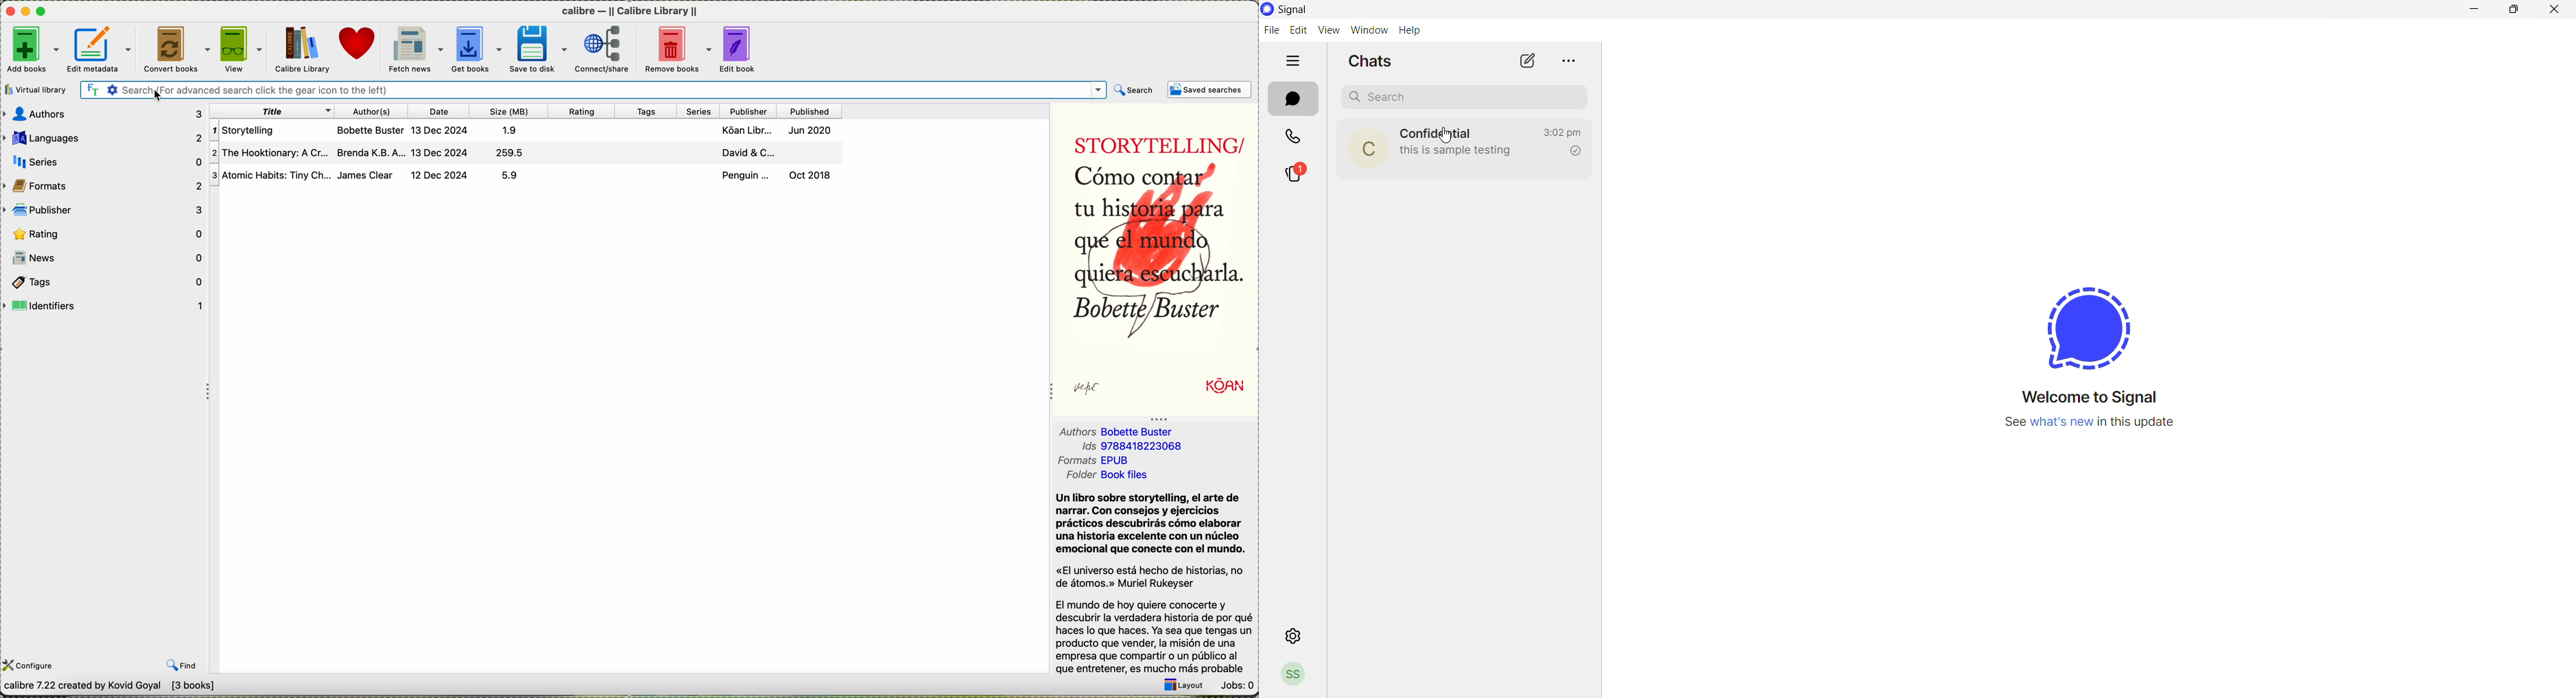 This screenshot has height=700, width=2576. What do you see at coordinates (632, 12) in the screenshot?
I see `calibre — || Calibre Library ||` at bounding box center [632, 12].